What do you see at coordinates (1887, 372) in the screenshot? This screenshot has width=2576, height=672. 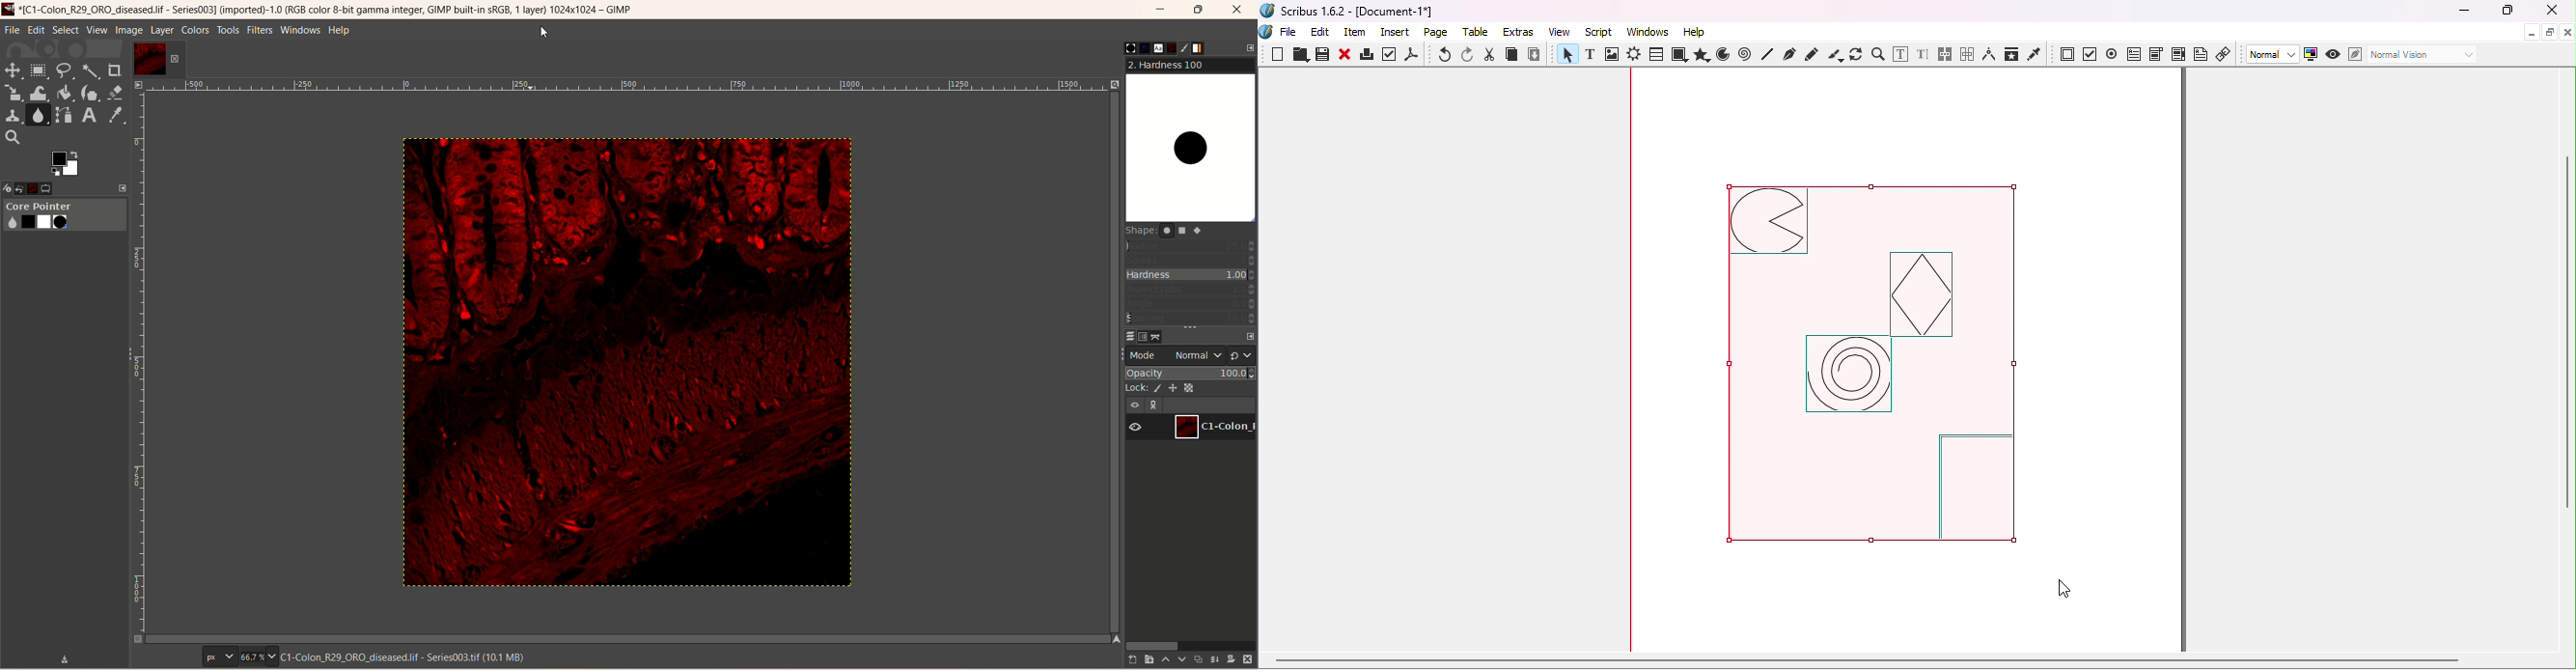 I see `Selected image` at bounding box center [1887, 372].